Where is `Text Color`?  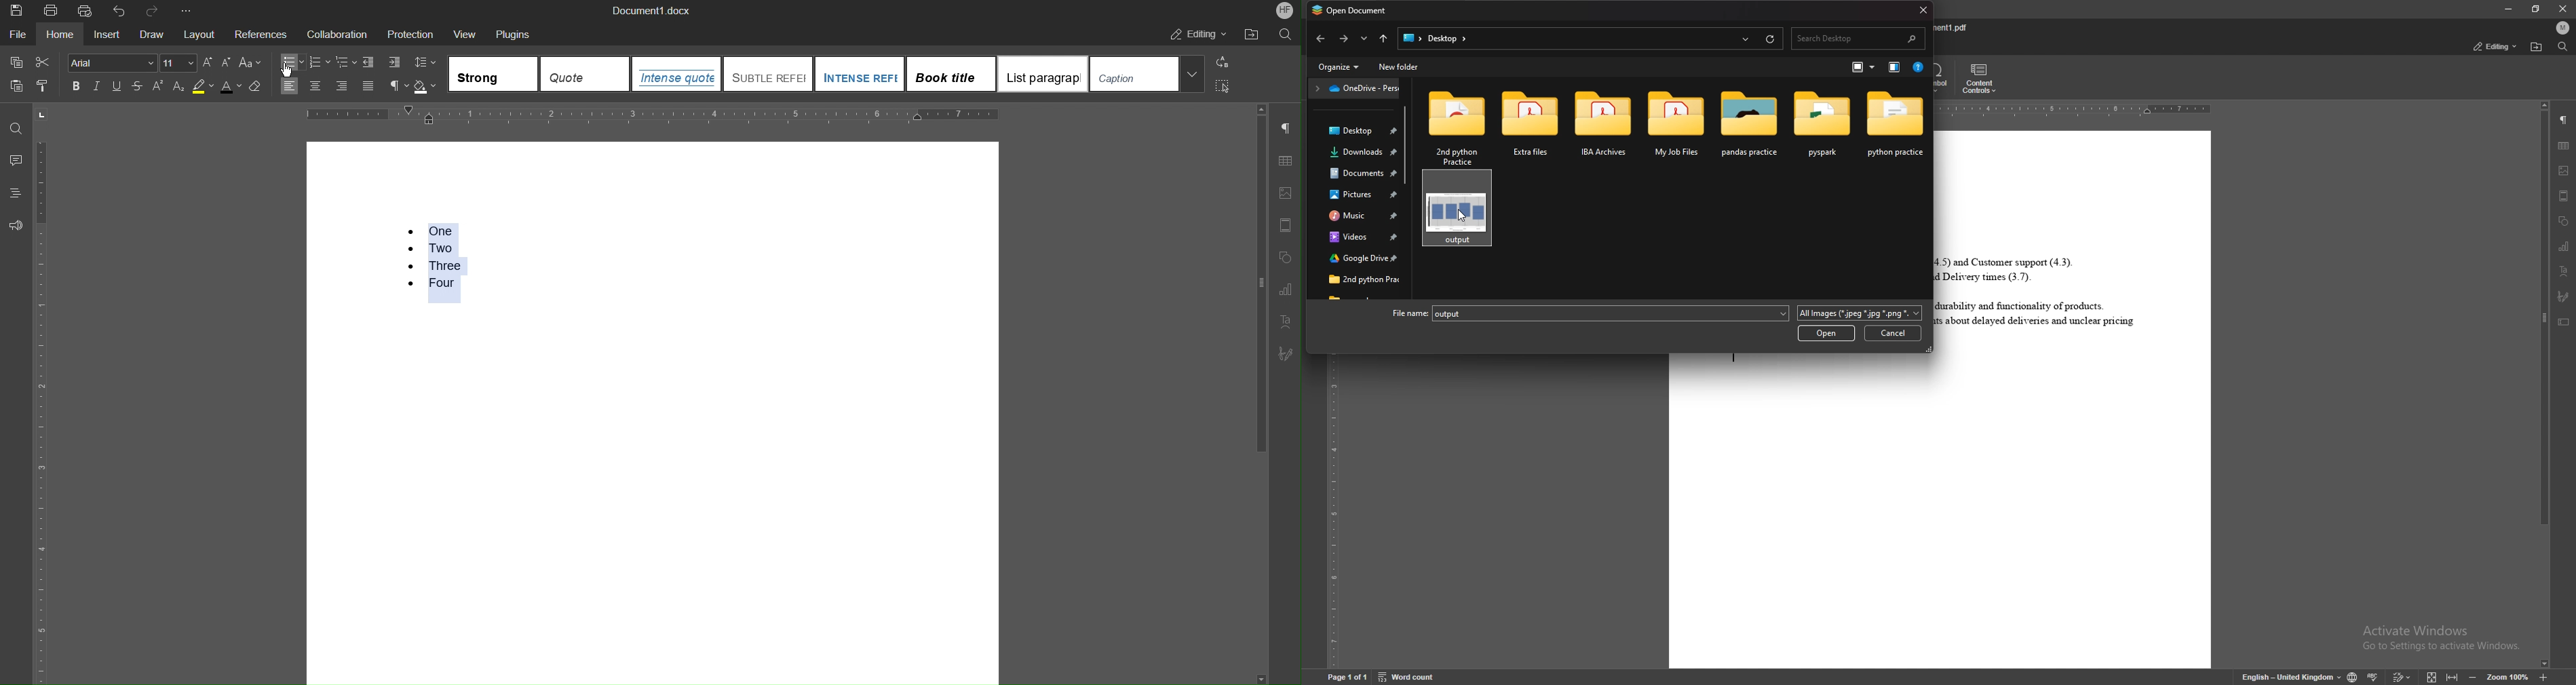 Text Color is located at coordinates (231, 87).